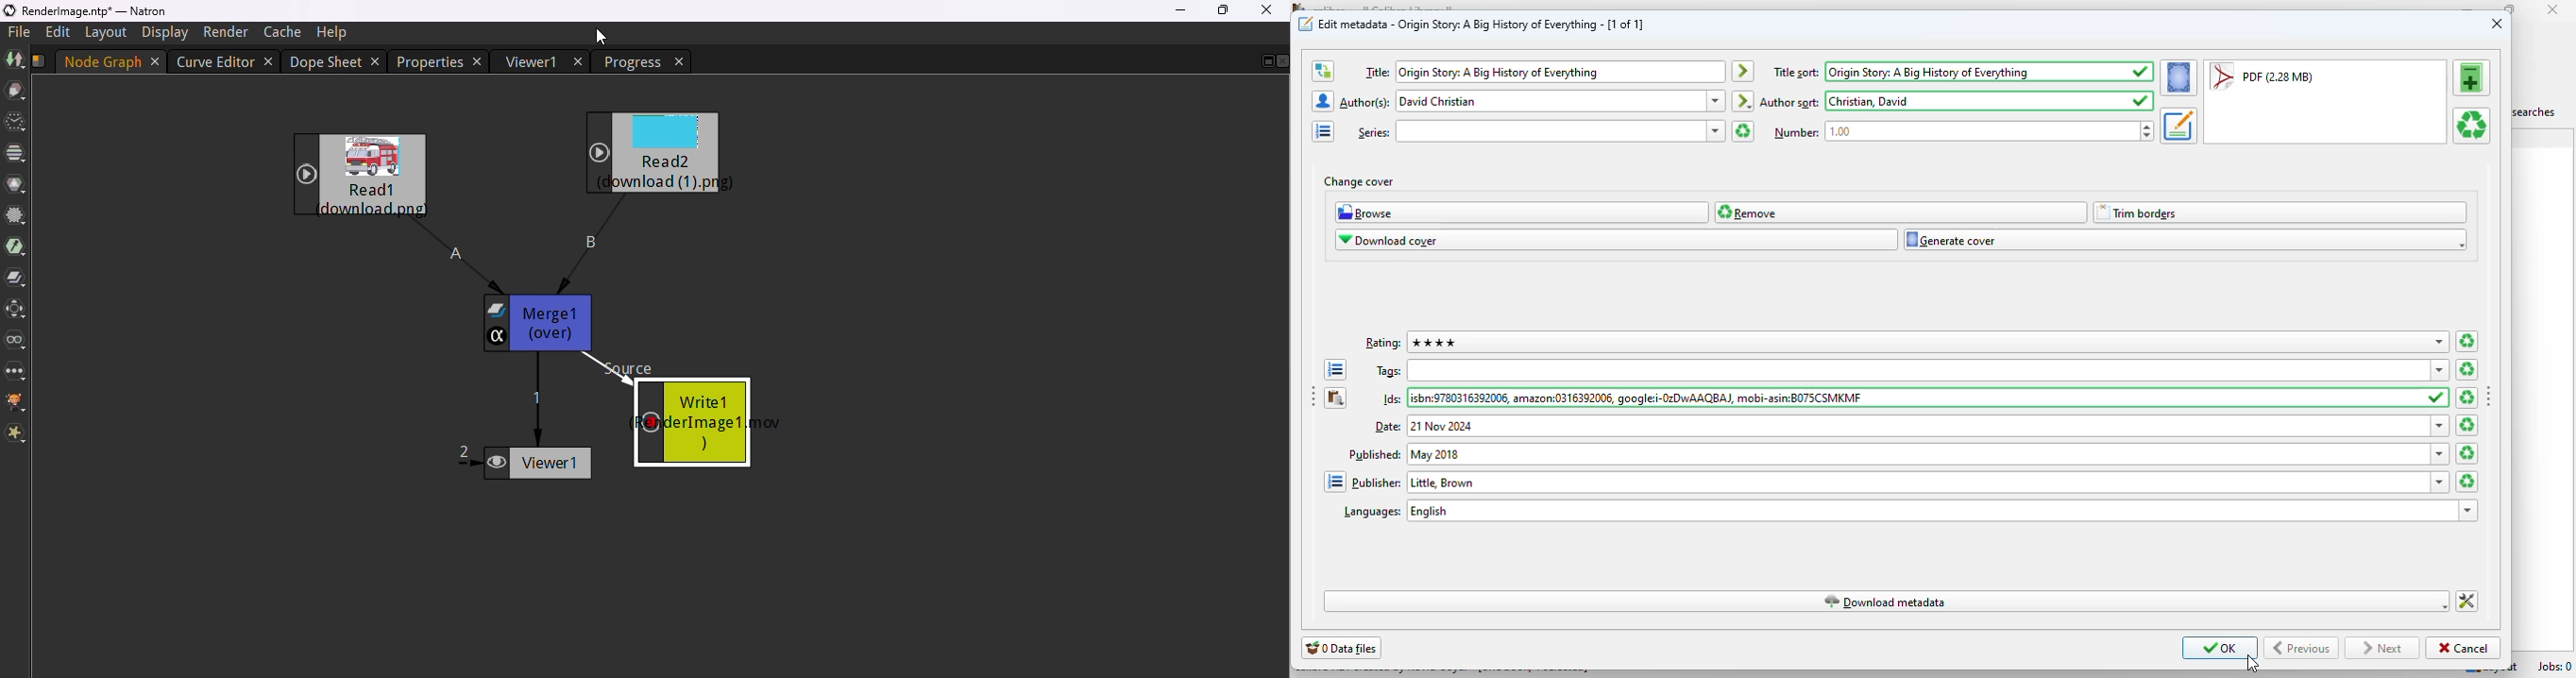 Image resolution: width=2576 pixels, height=700 pixels. What do you see at coordinates (2253, 664) in the screenshot?
I see `cursor` at bounding box center [2253, 664].